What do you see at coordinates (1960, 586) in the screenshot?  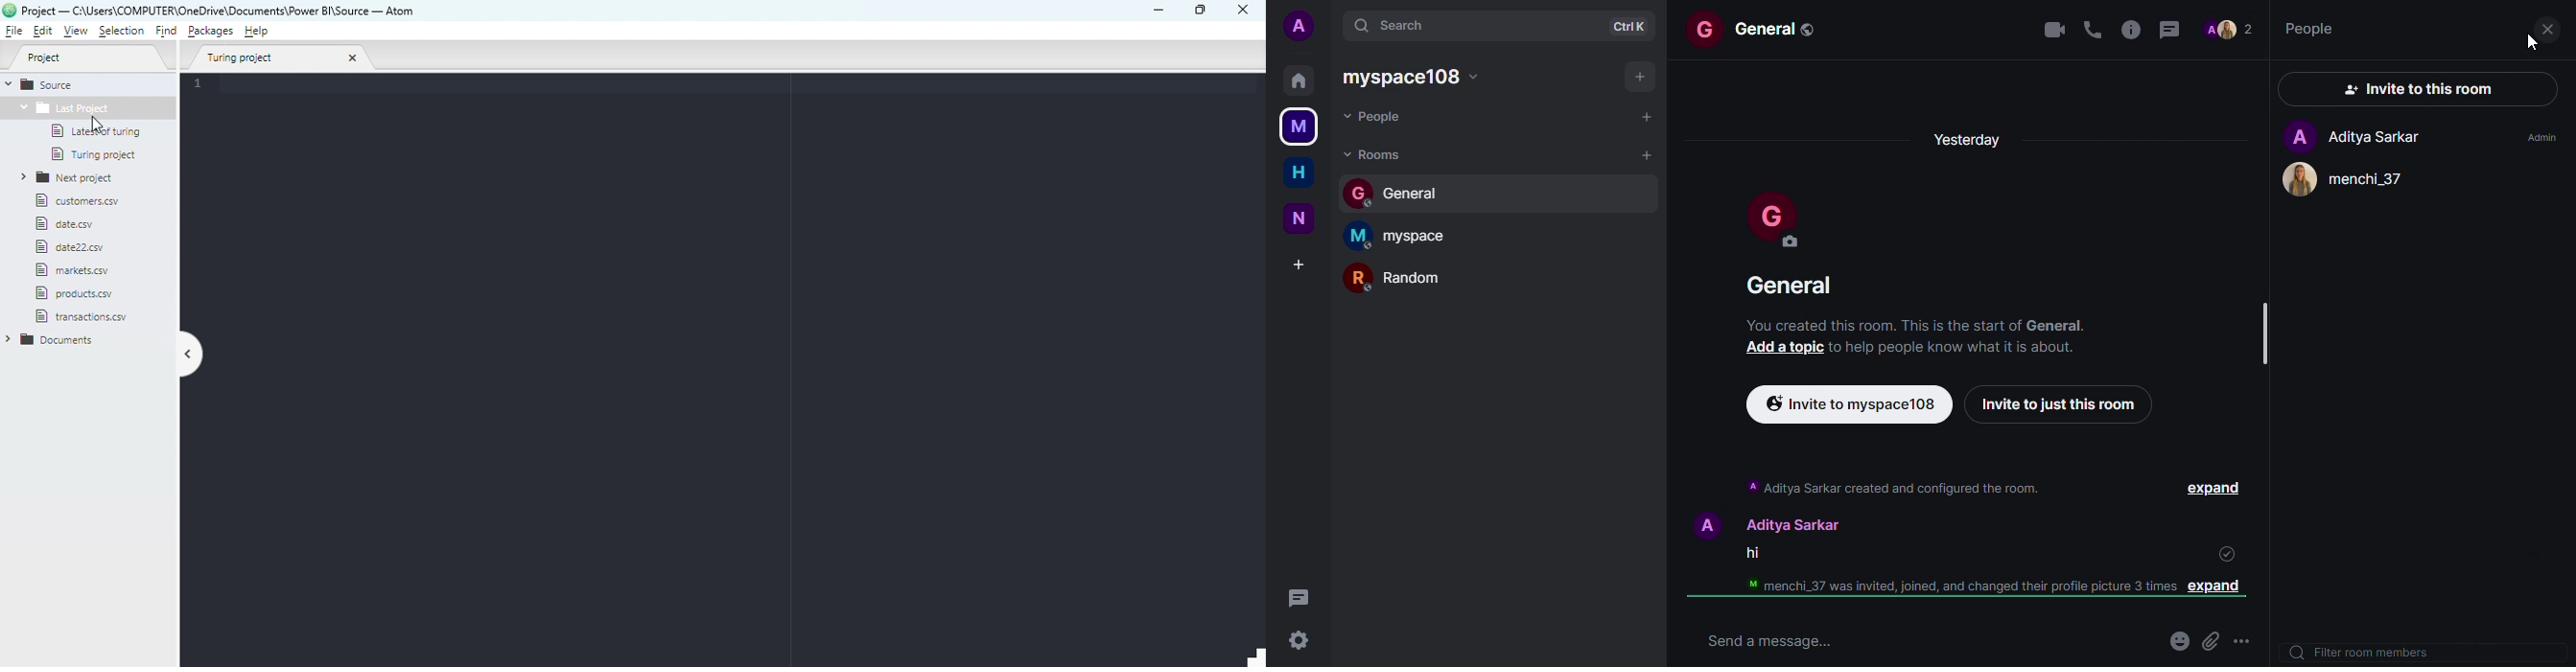 I see `™ menchi_37 was invited, joined, and changed their profile picture 3 times` at bounding box center [1960, 586].